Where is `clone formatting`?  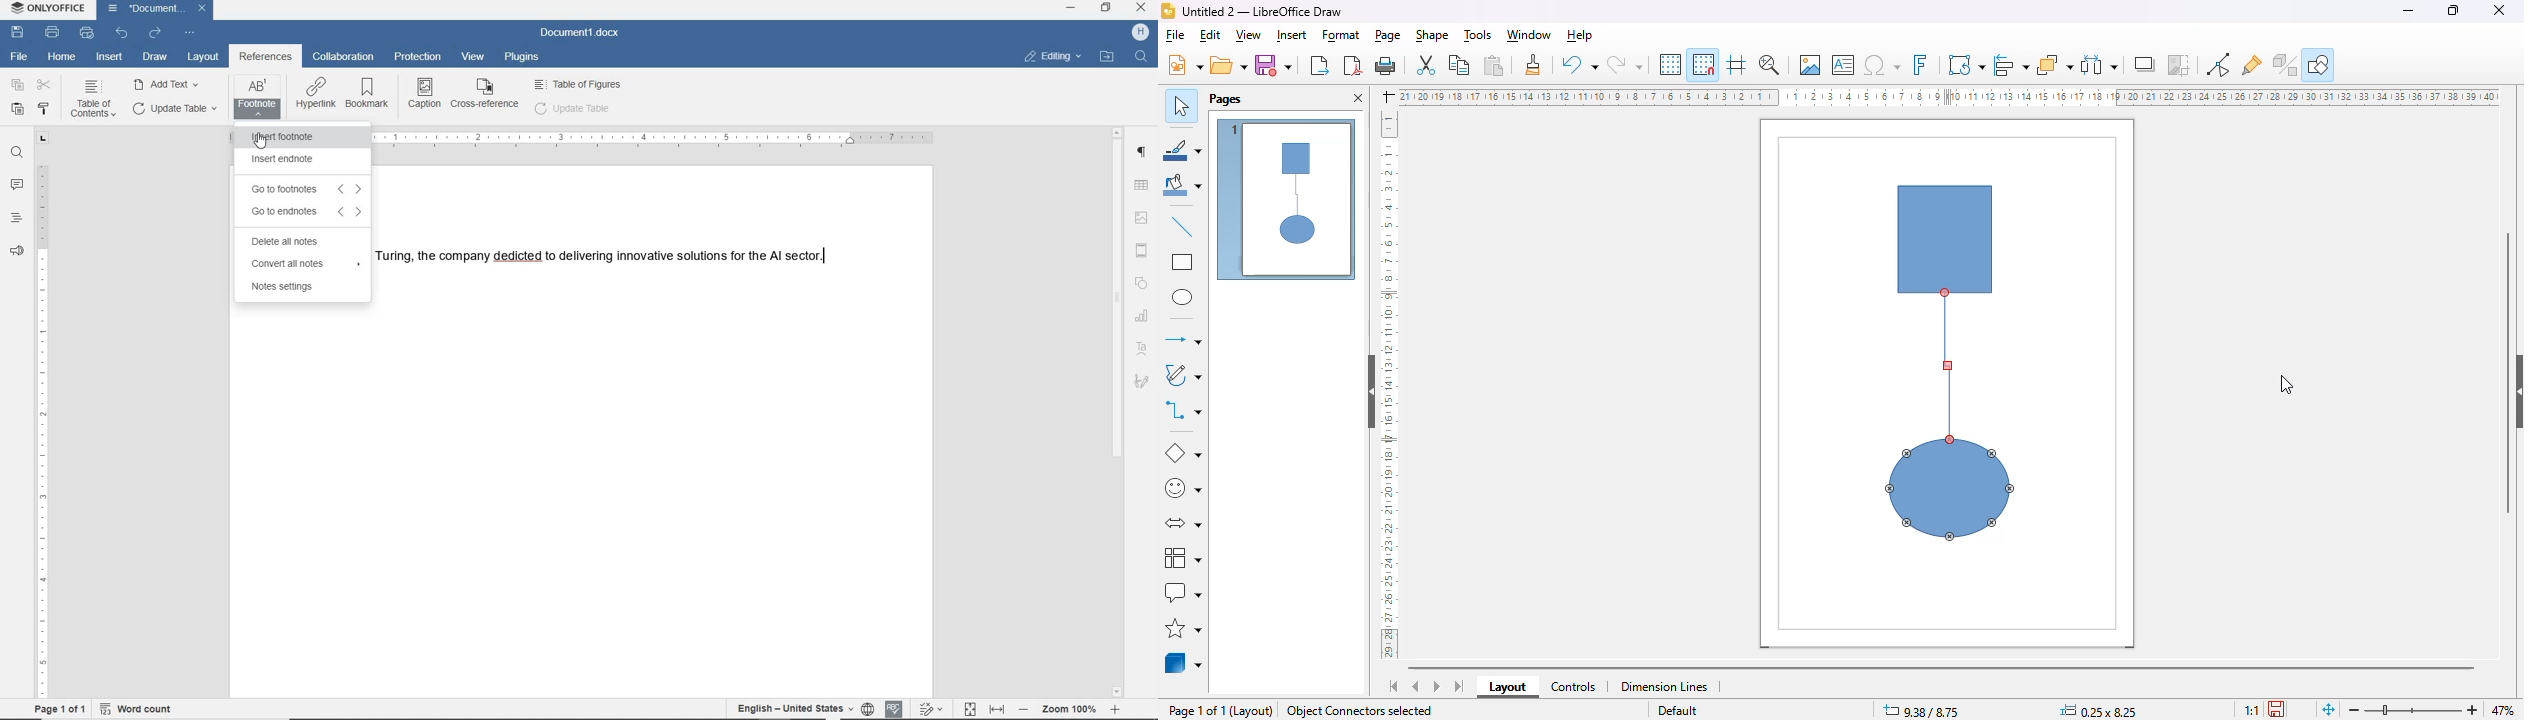
clone formatting is located at coordinates (1533, 65).